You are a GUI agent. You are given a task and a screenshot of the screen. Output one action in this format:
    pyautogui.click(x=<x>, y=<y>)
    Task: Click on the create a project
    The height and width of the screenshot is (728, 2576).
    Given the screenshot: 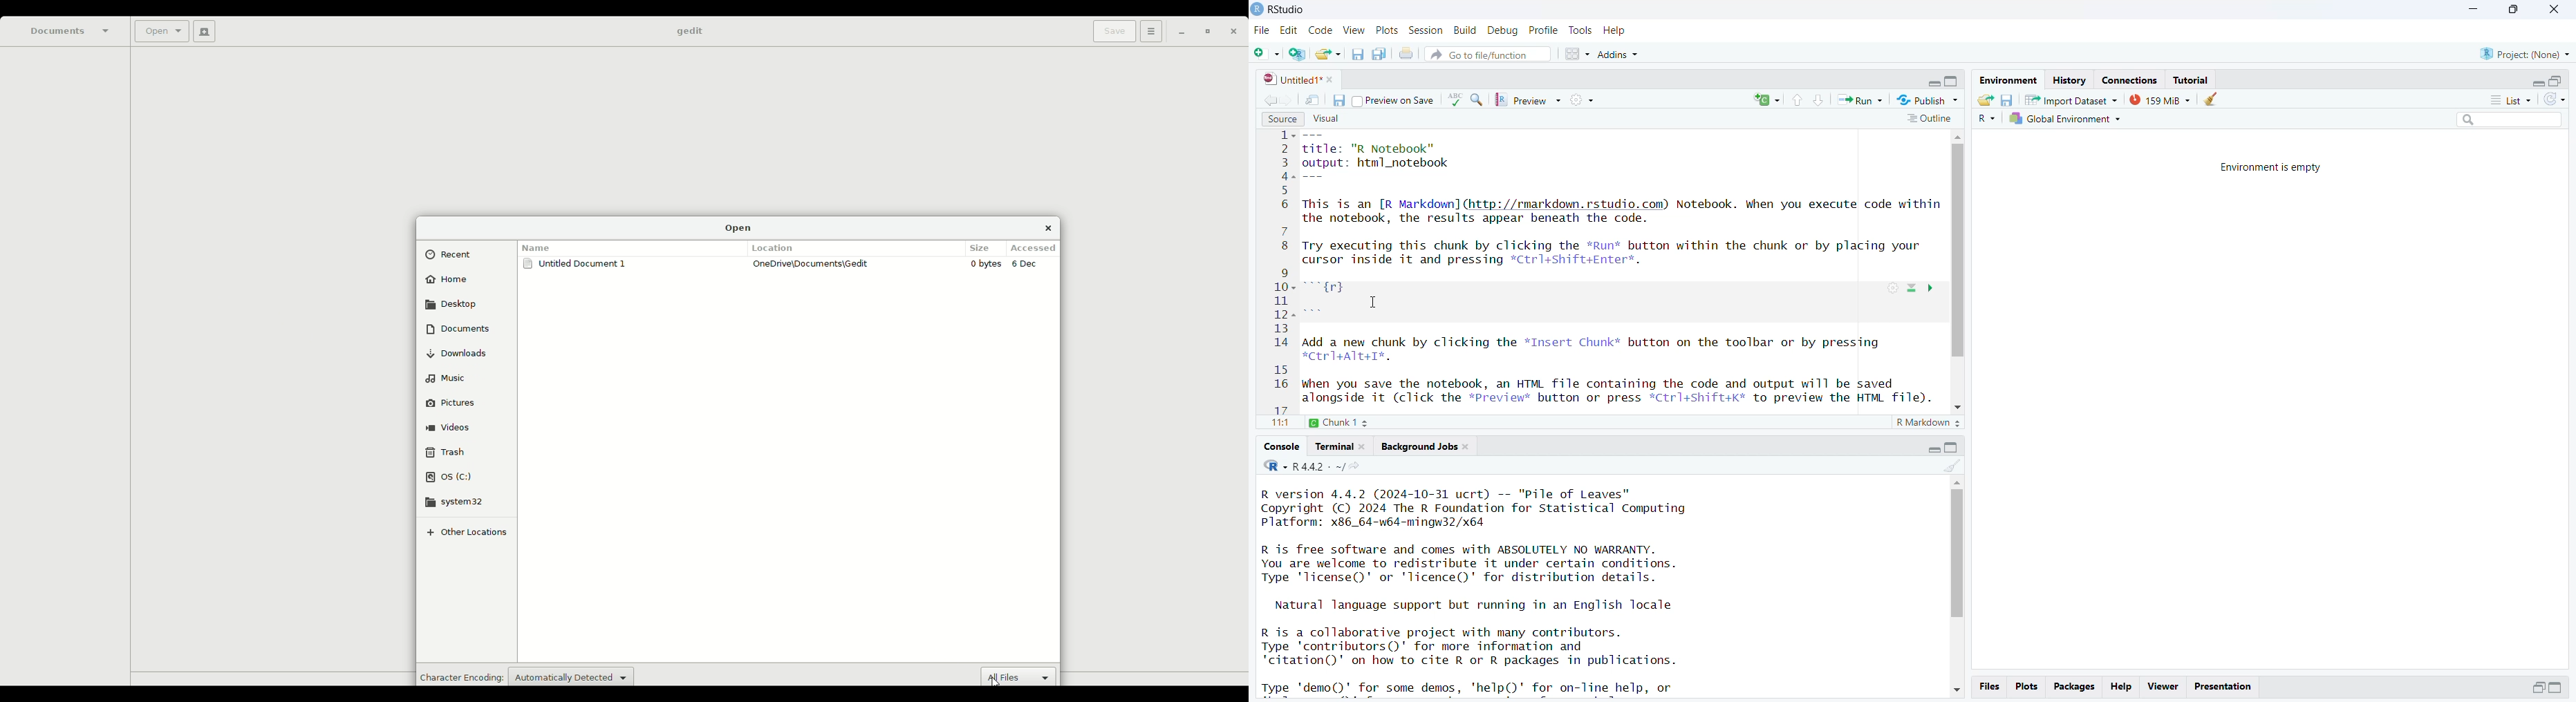 What is the action you would take?
    pyautogui.click(x=1299, y=54)
    